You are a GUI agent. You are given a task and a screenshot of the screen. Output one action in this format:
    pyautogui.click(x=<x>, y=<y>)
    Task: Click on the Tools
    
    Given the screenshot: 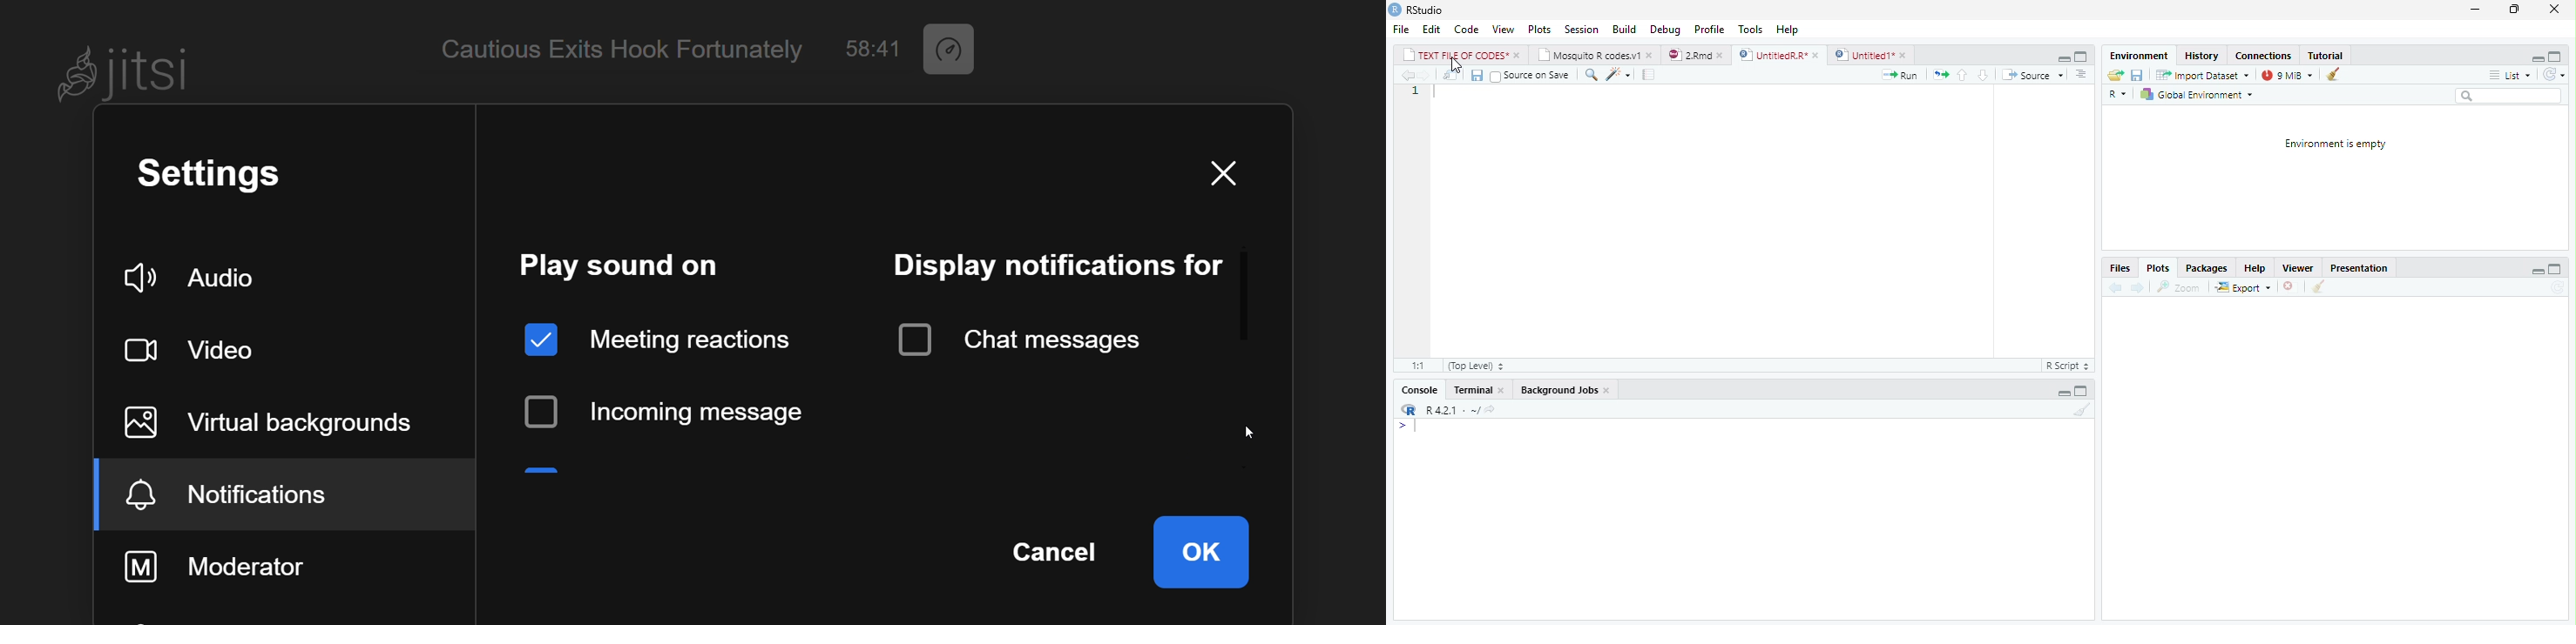 What is the action you would take?
    pyautogui.click(x=1749, y=28)
    